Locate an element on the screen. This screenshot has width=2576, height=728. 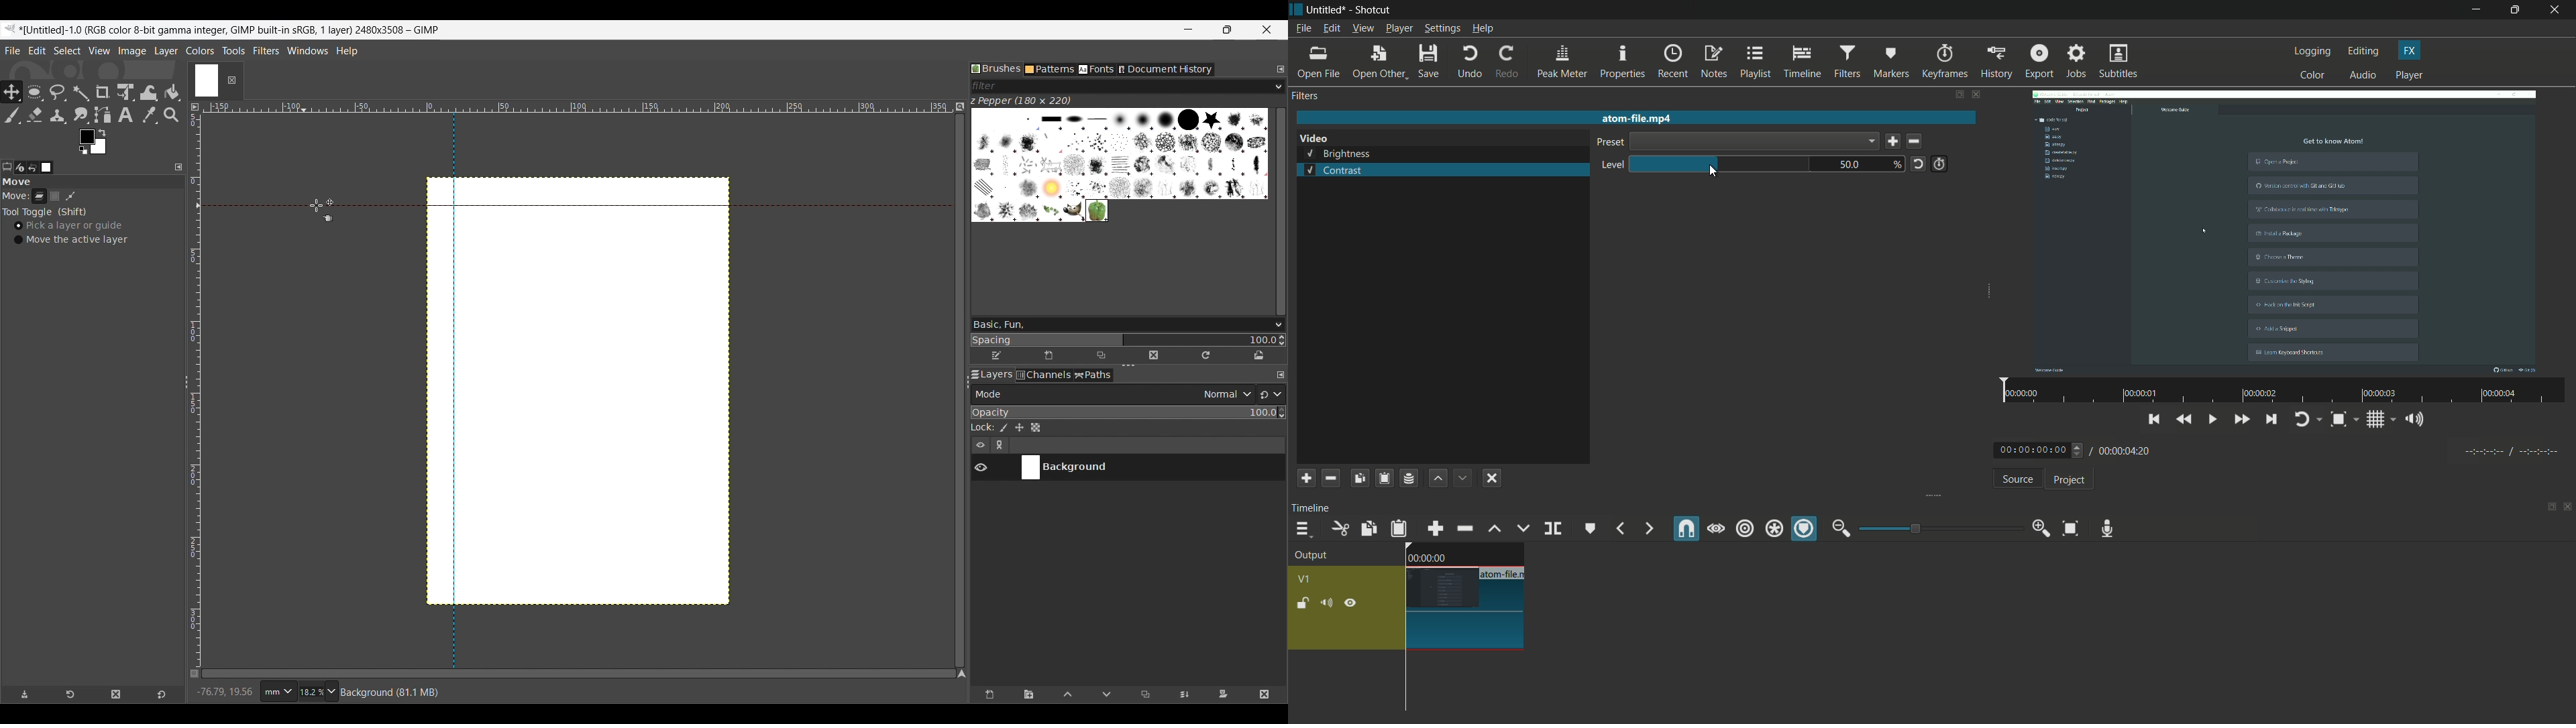
source is located at coordinates (2017, 481).